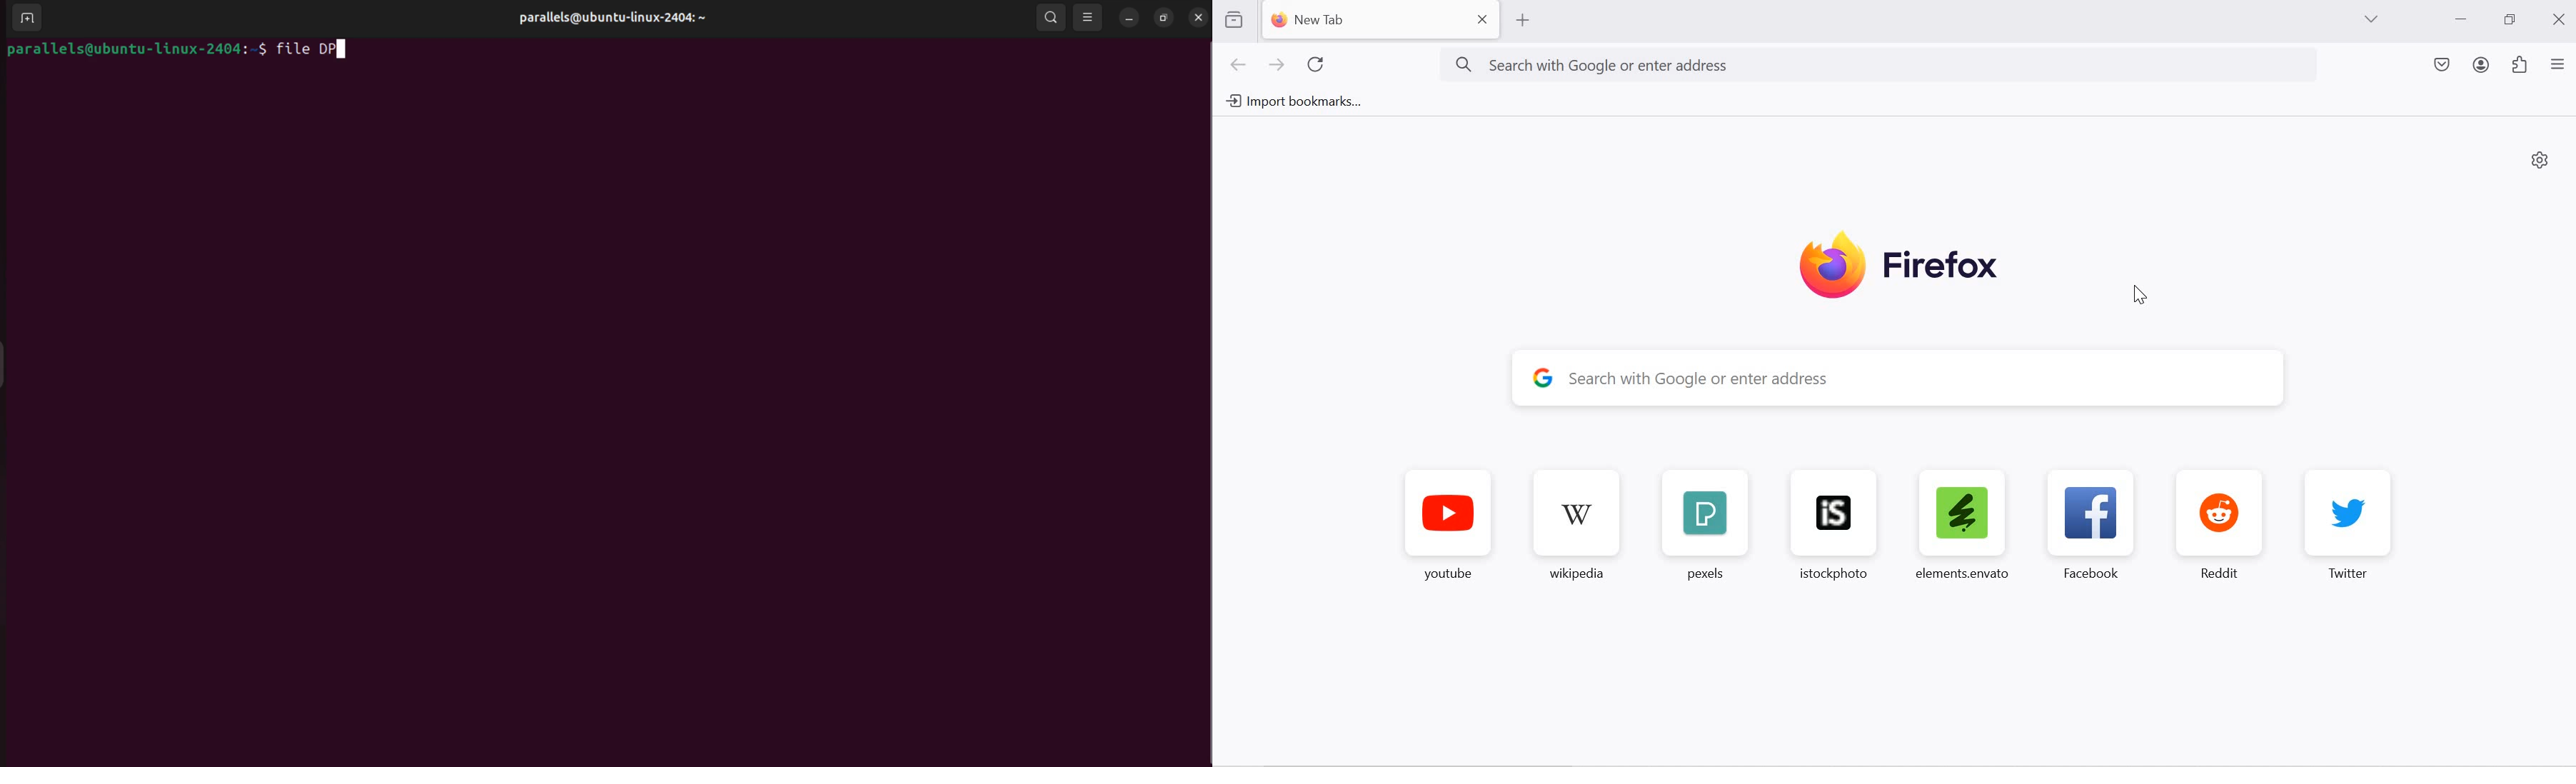 This screenshot has width=2576, height=784. I want to click on google logo, so click(1544, 380).